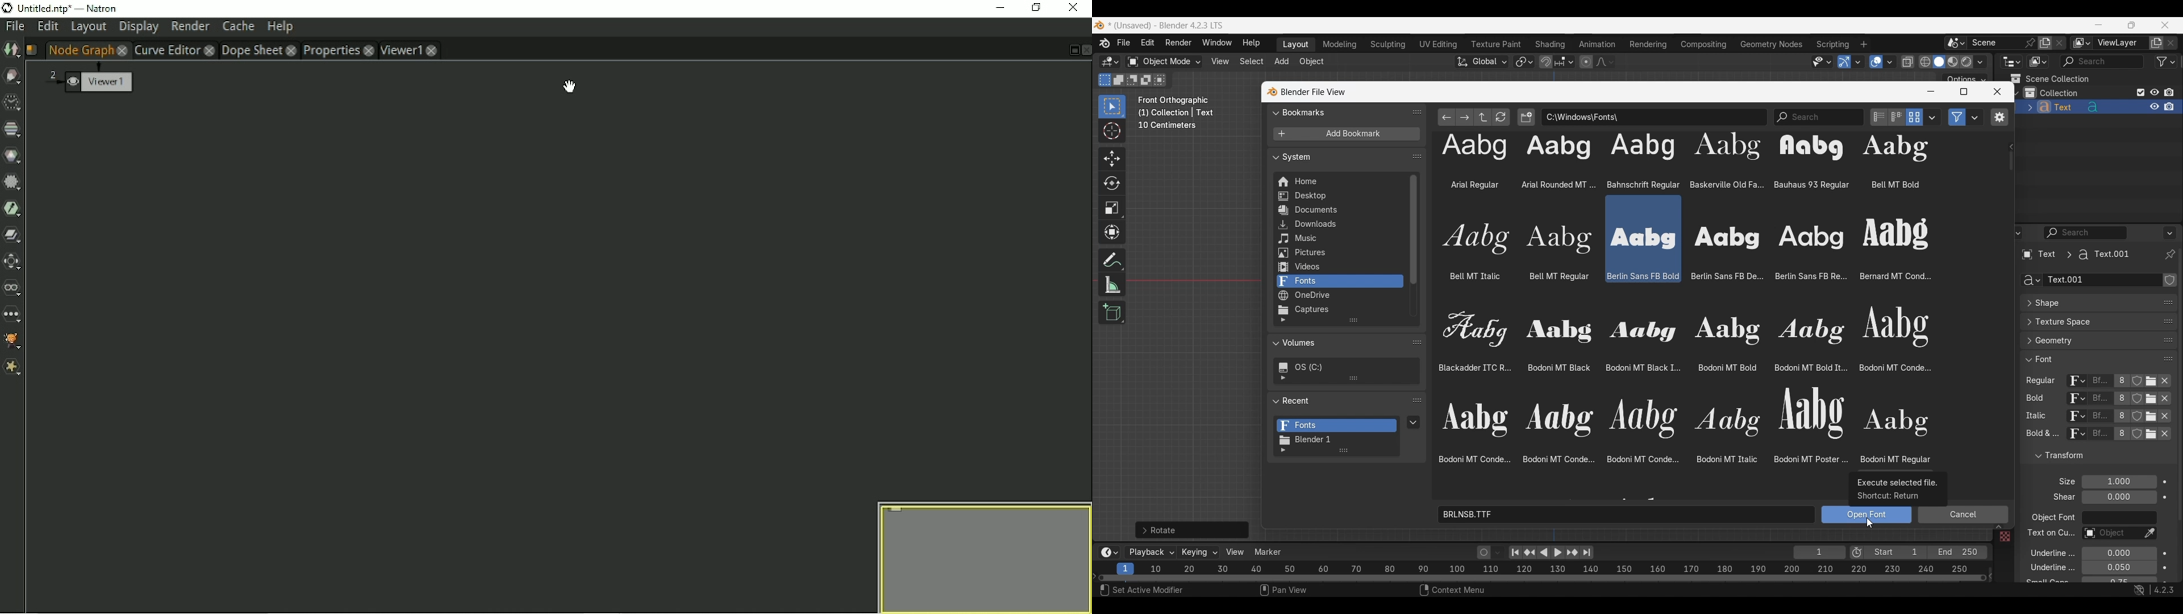 This screenshot has height=616, width=2184. Describe the element at coordinates (1908, 62) in the screenshot. I see `Toggle X-ray` at that location.